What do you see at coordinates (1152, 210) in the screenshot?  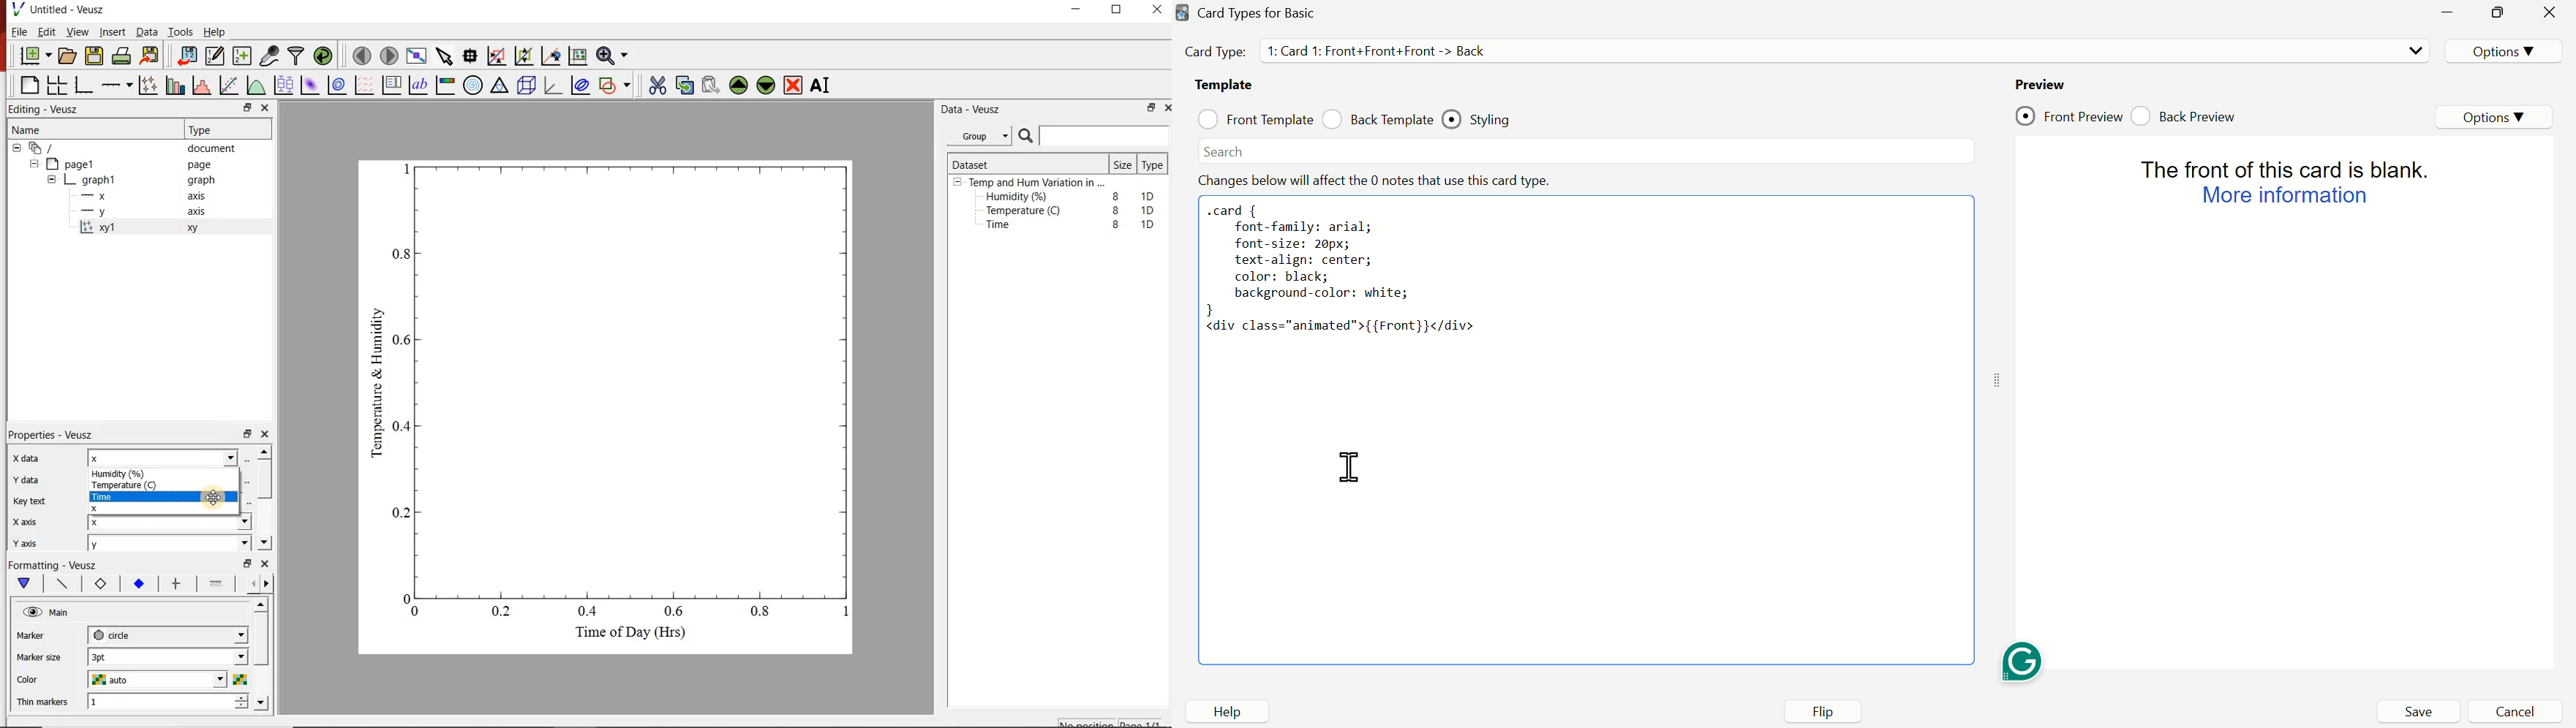 I see `1D` at bounding box center [1152, 210].